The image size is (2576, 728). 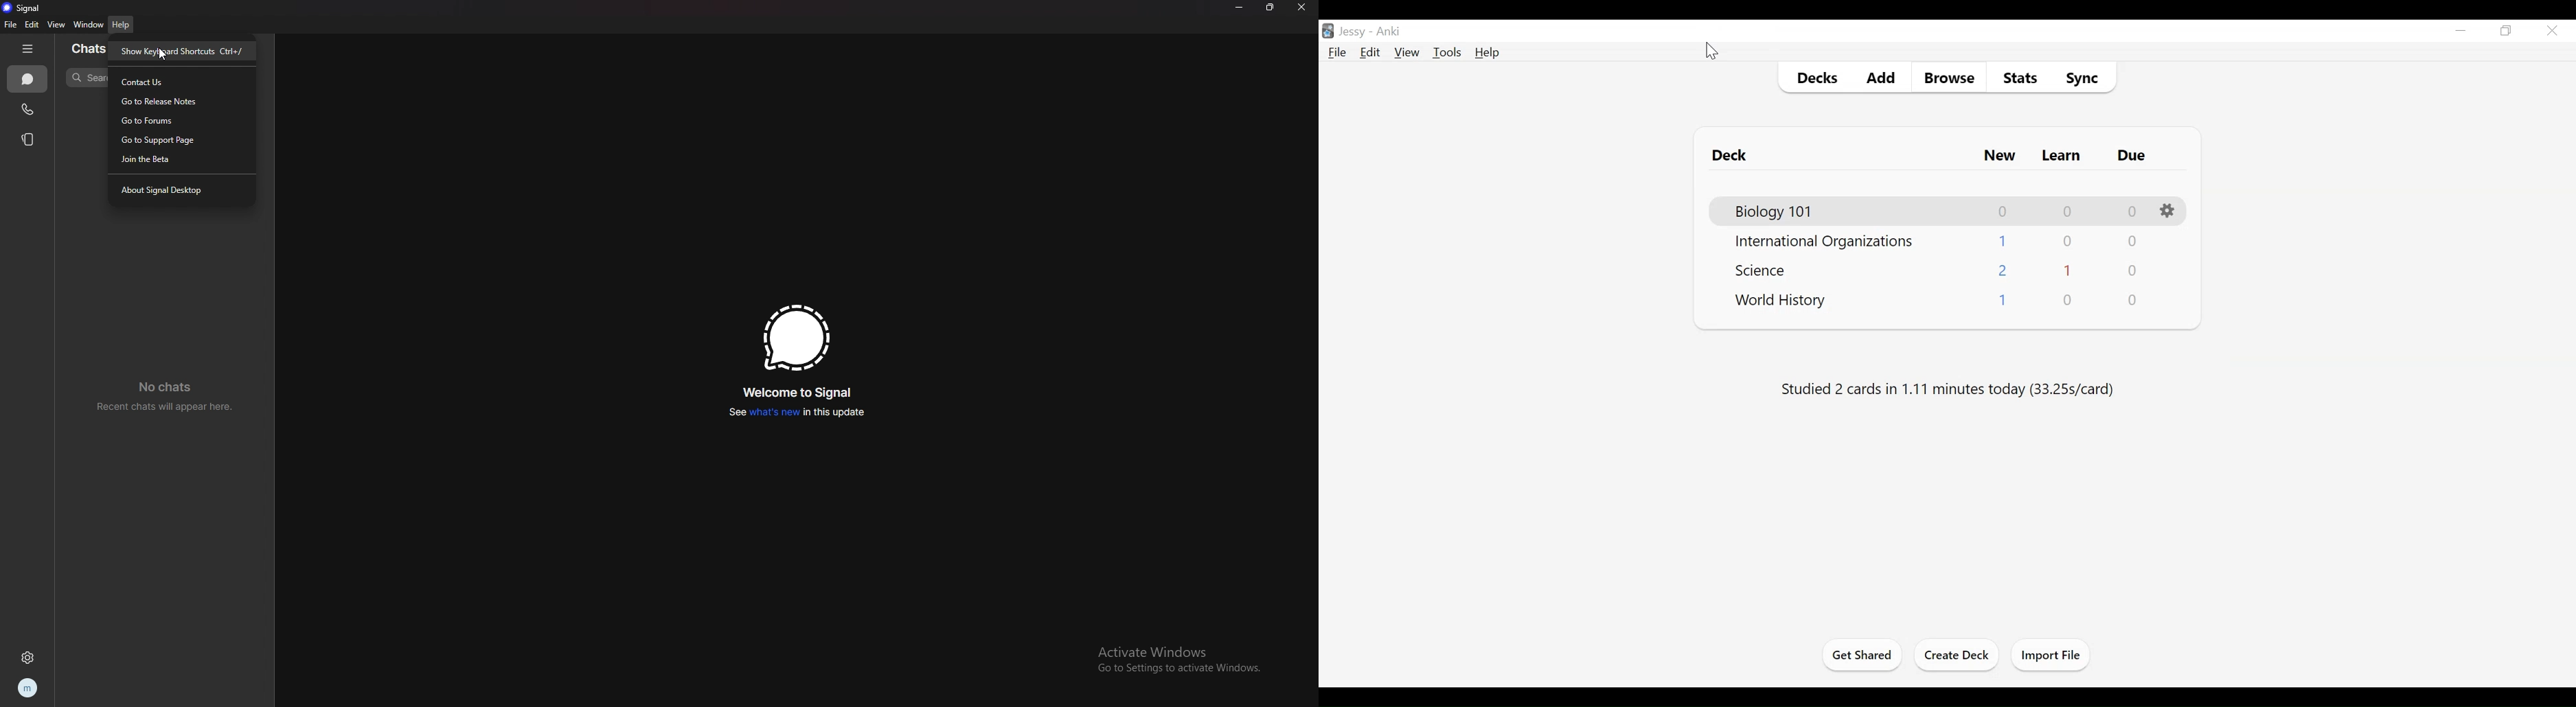 I want to click on Sync, so click(x=2084, y=79).